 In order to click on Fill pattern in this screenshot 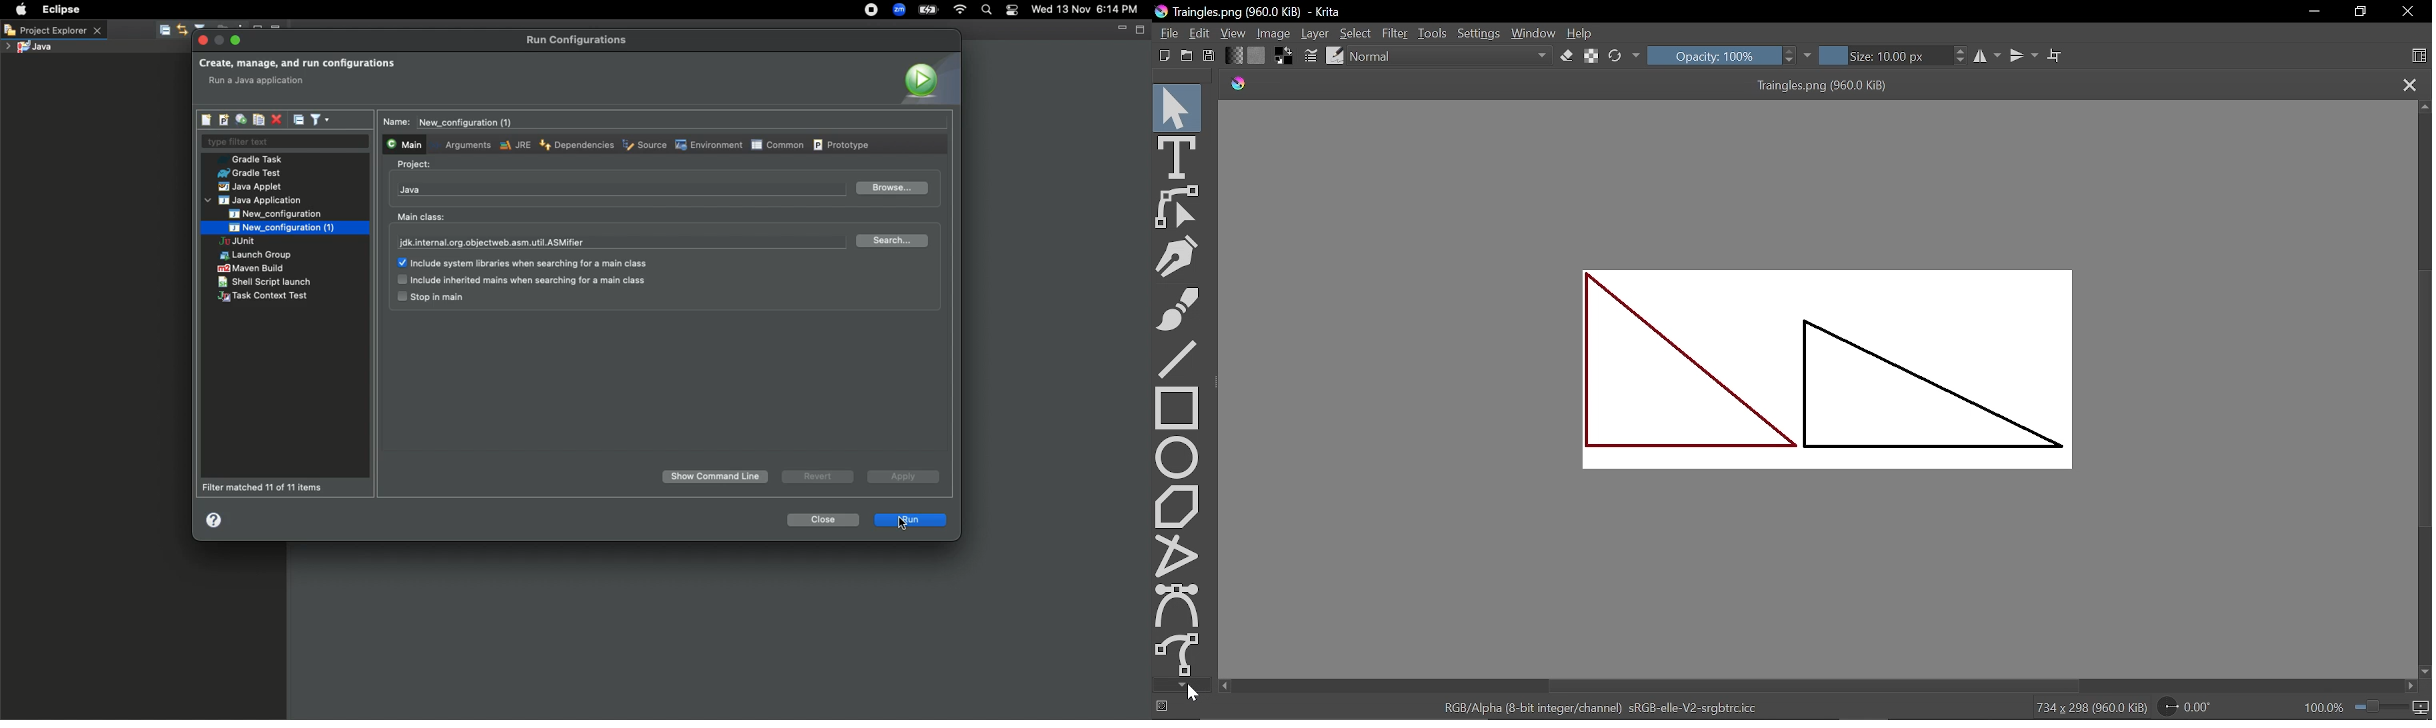, I will do `click(1257, 56)`.